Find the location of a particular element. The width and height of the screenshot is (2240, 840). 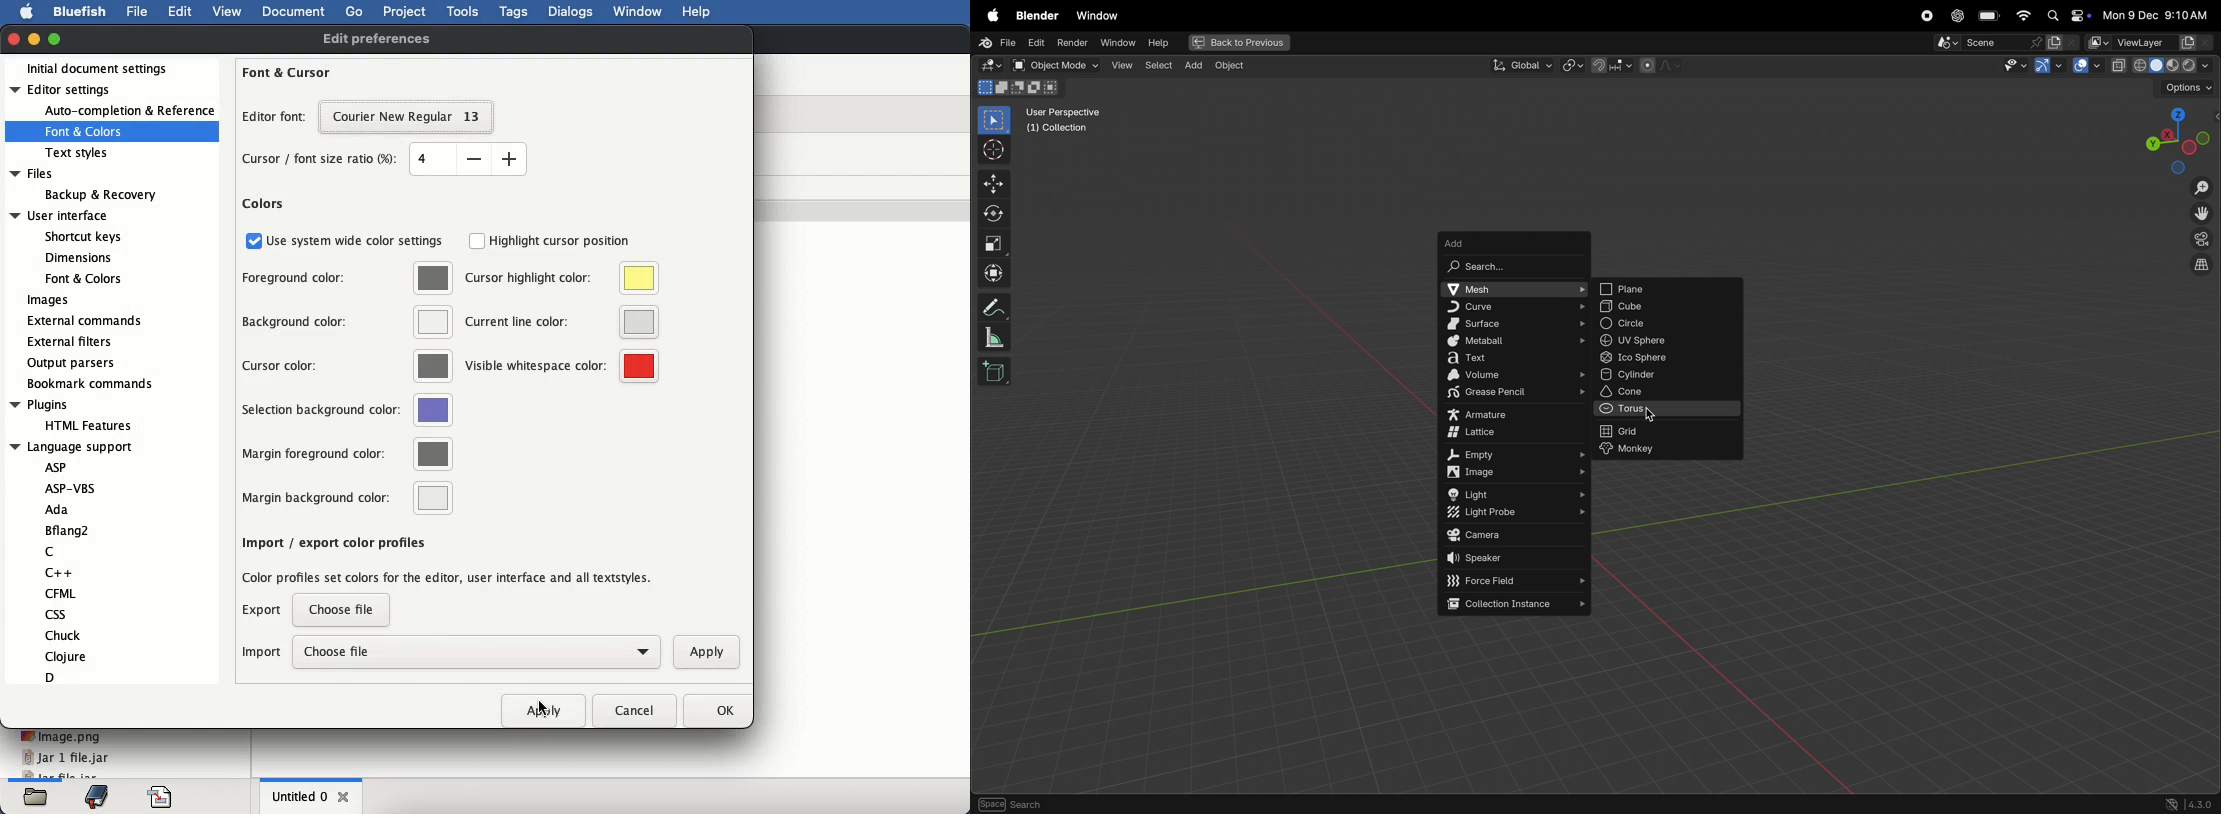

uv spehere is located at coordinates (1667, 341).